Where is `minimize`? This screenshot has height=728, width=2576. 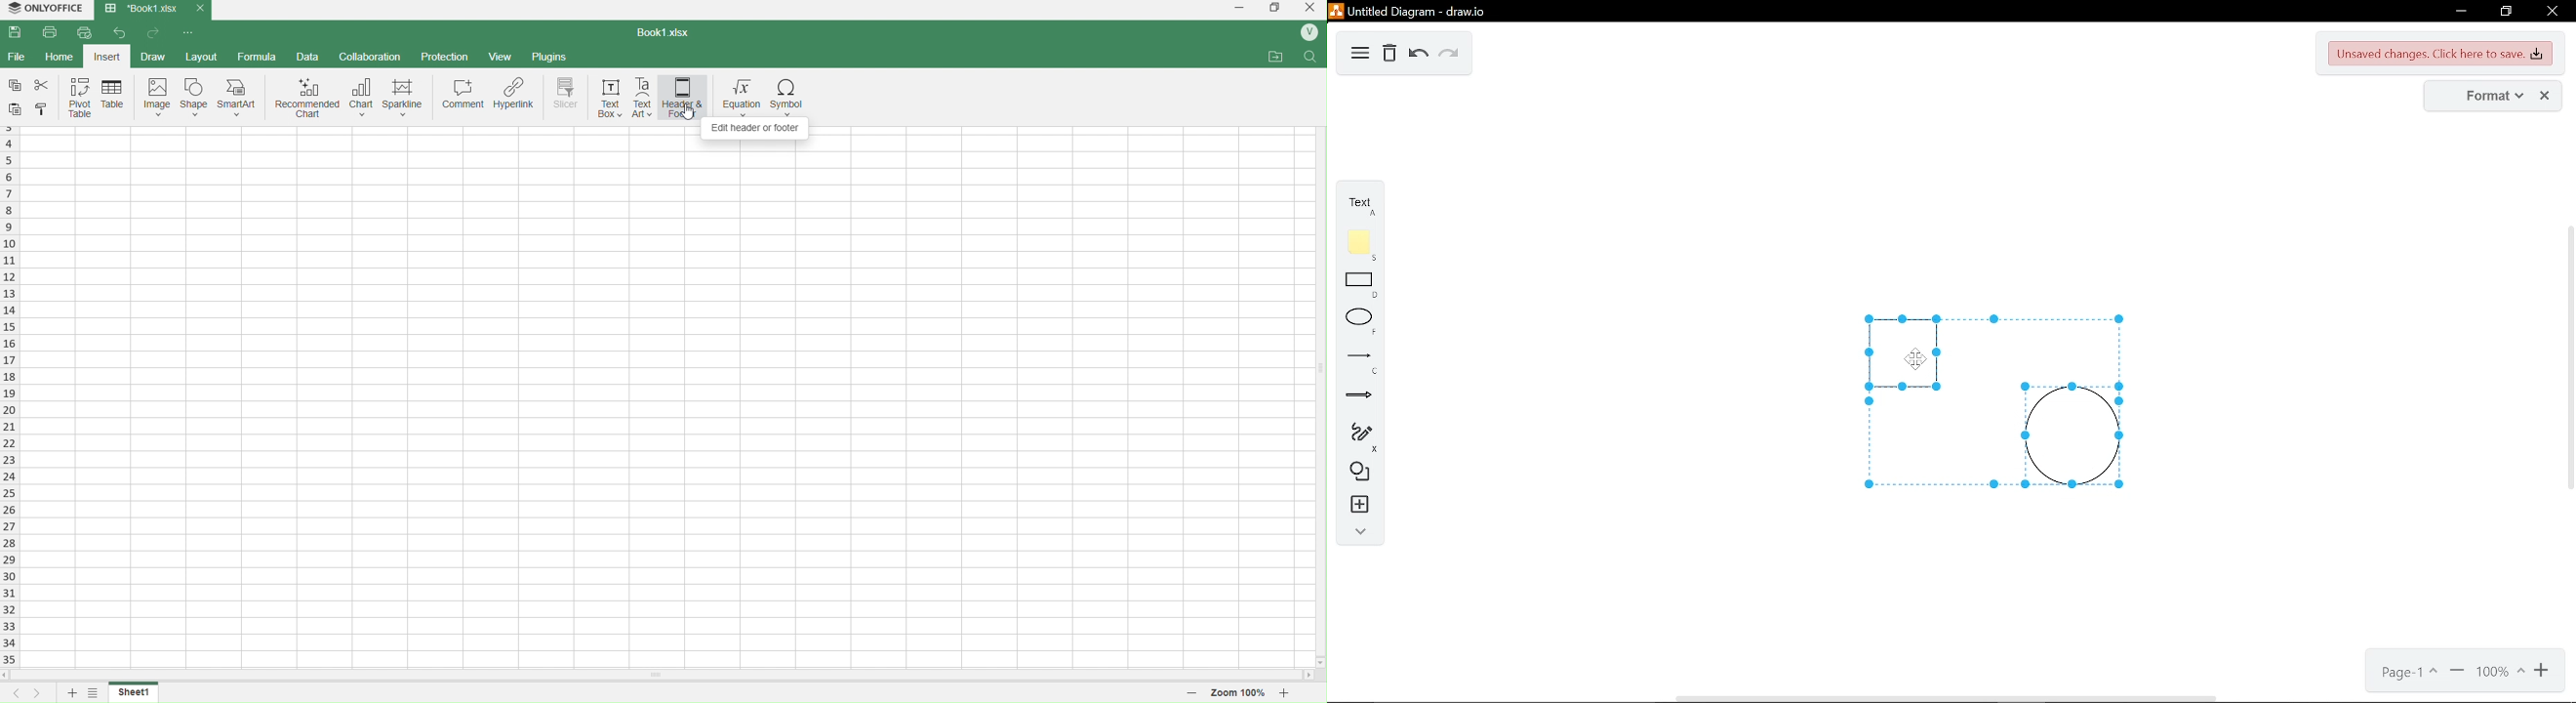
minimize is located at coordinates (2460, 13).